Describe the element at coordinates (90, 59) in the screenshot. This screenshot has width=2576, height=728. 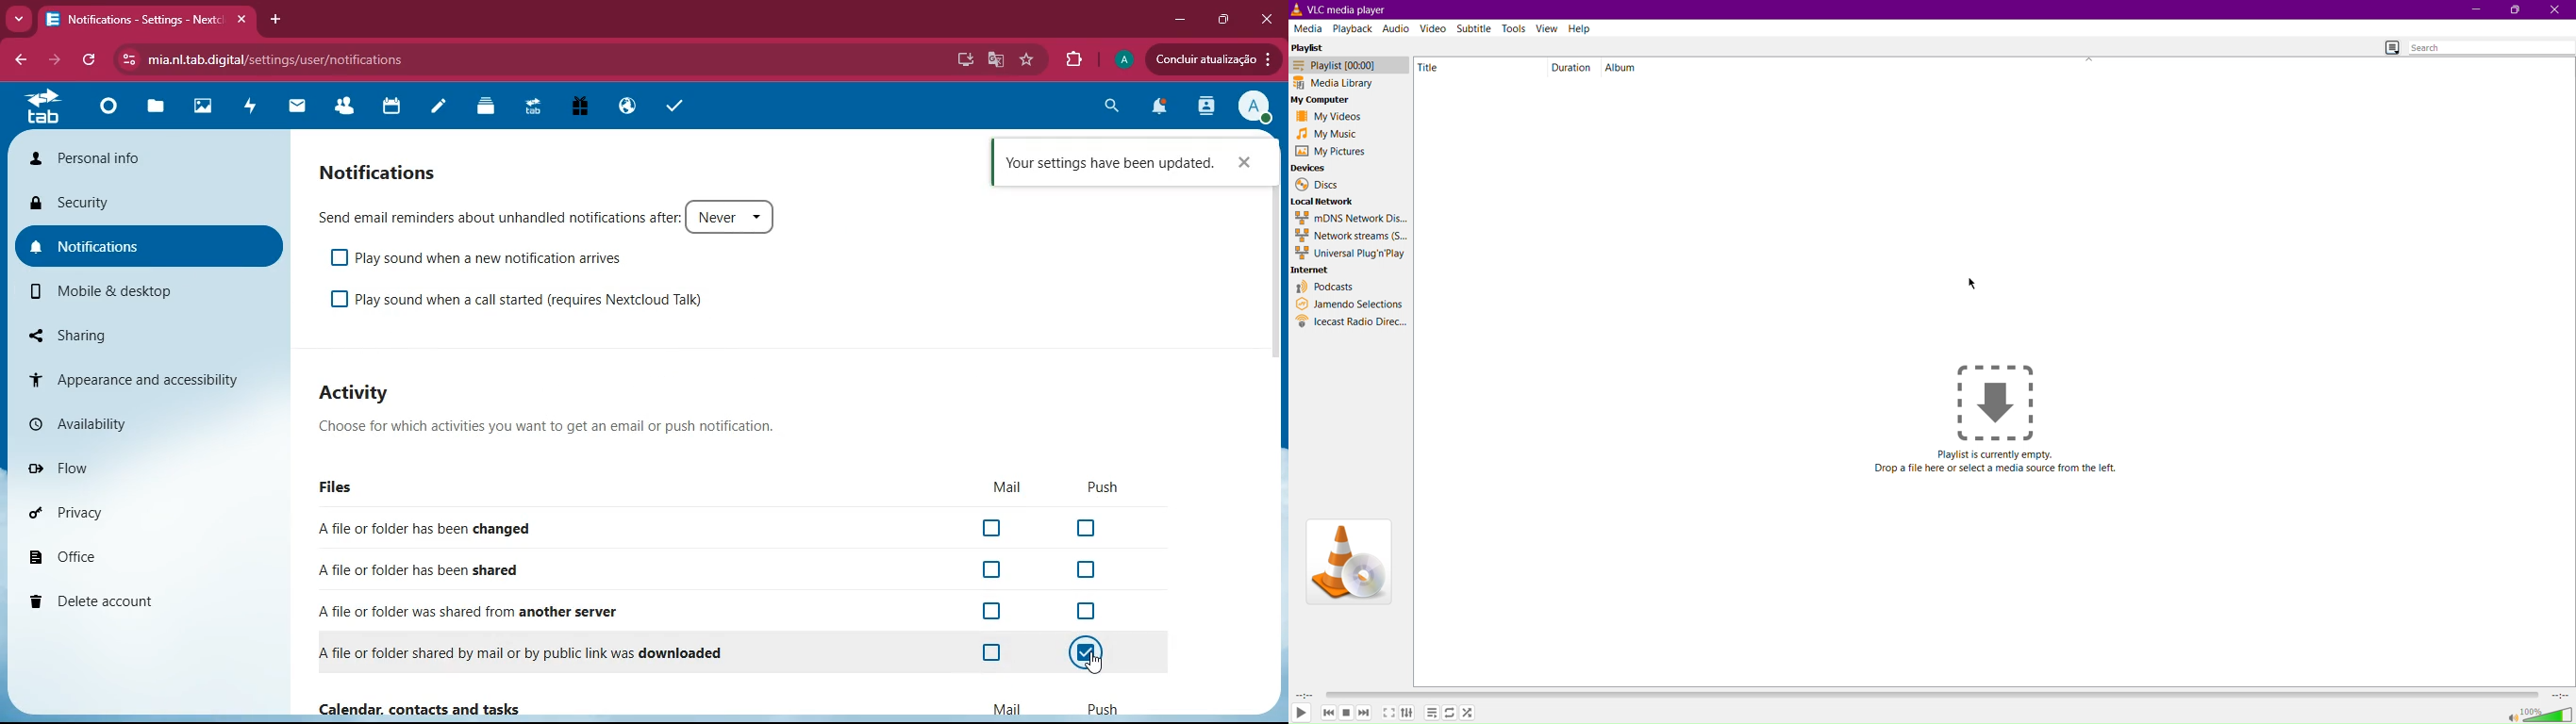
I see `refresh` at that location.